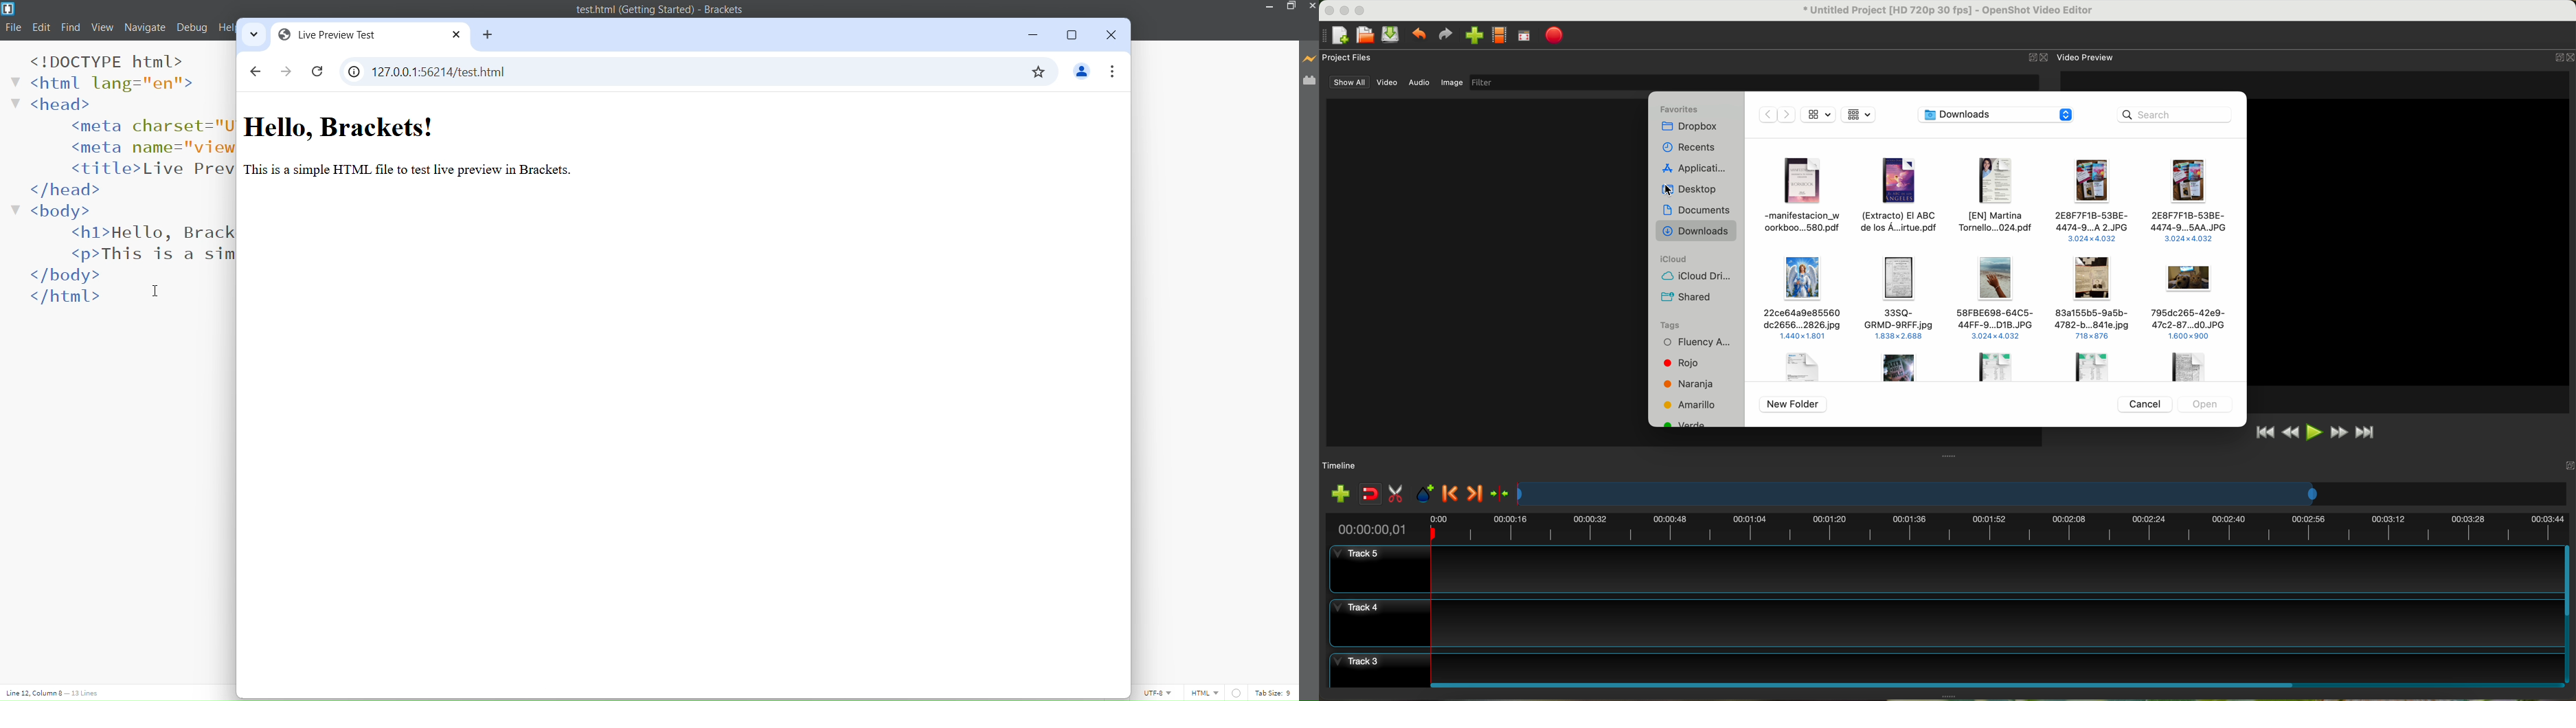 This screenshot has height=728, width=2576. Describe the element at coordinates (156, 289) in the screenshot. I see `Cursor` at that location.